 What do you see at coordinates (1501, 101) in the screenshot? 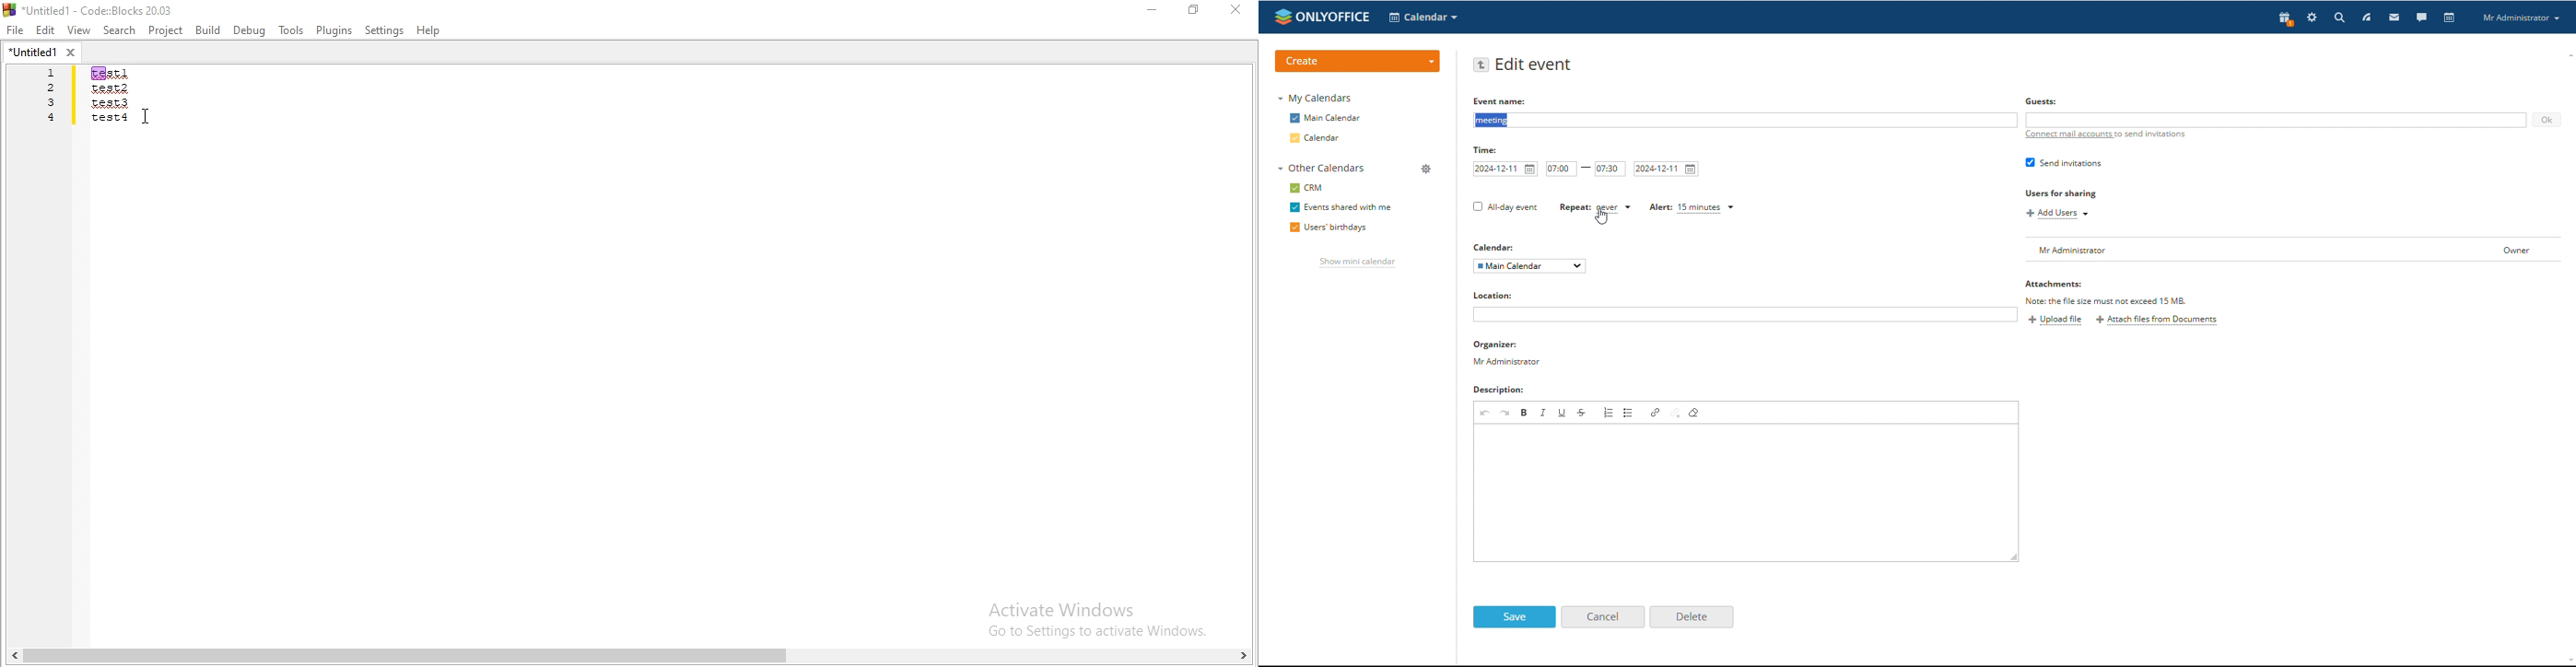
I see `event name` at bounding box center [1501, 101].